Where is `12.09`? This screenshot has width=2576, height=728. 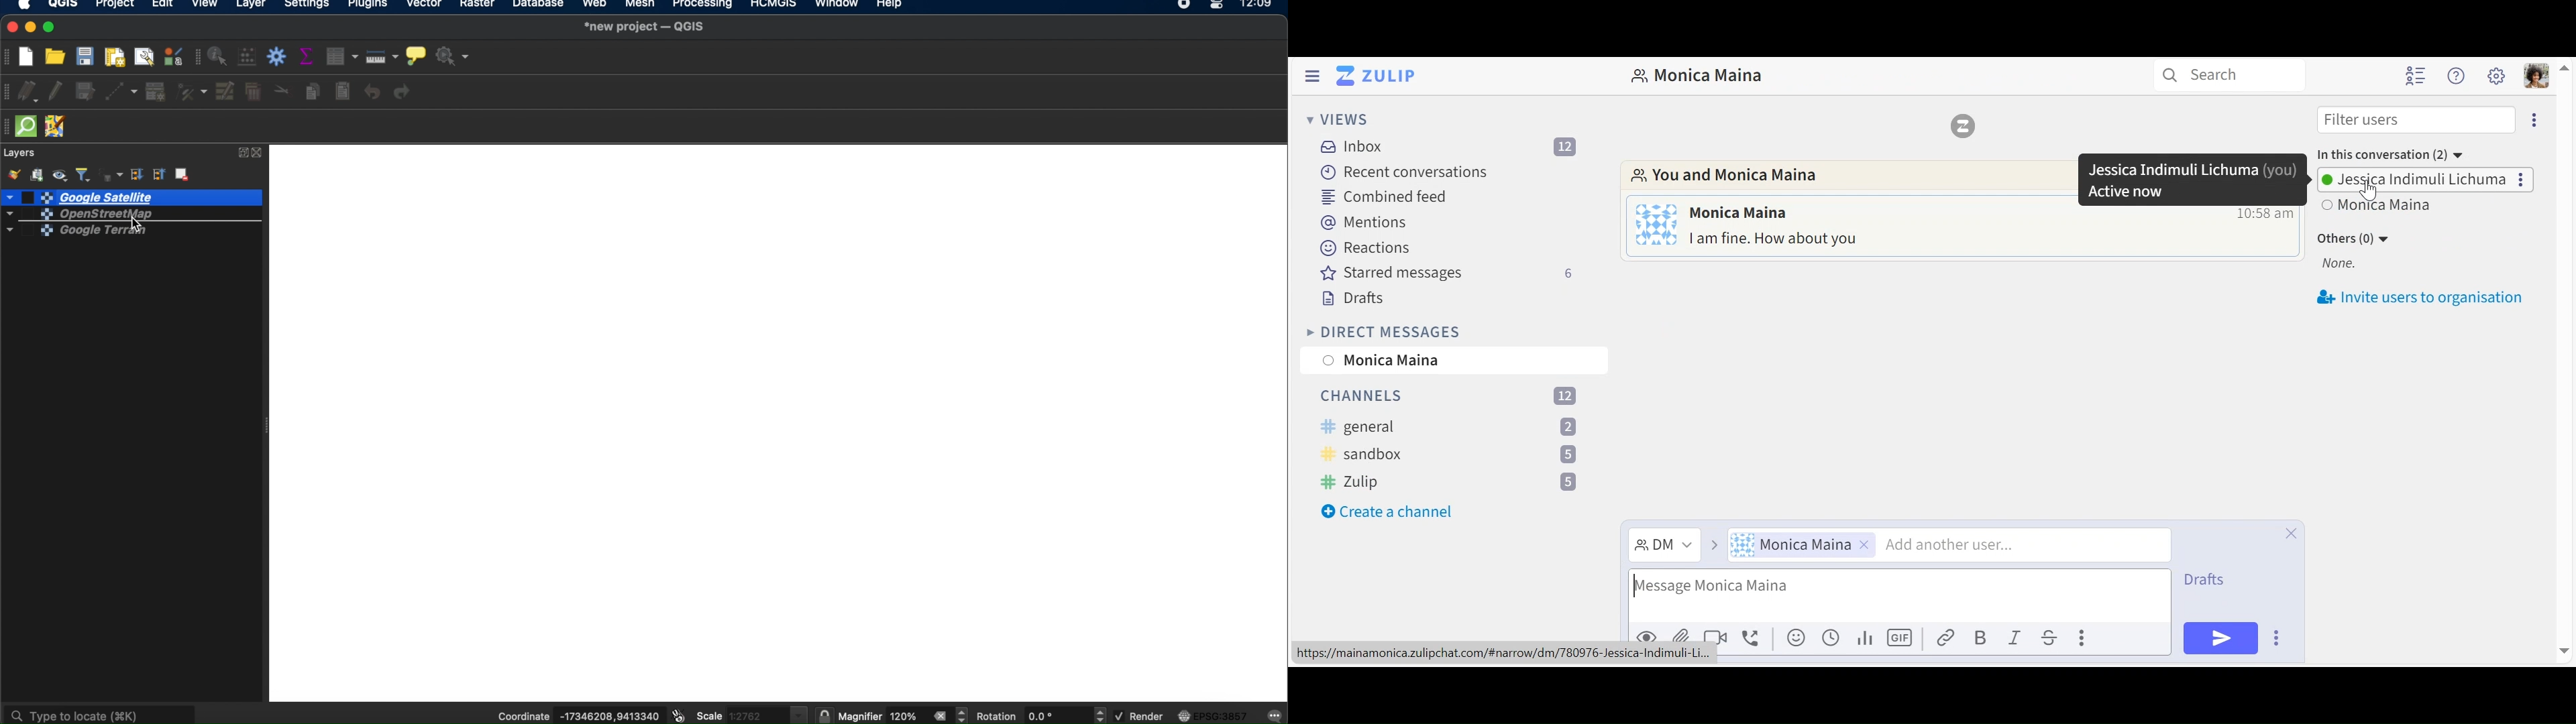 12.09 is located at coordinates (1261, 5).